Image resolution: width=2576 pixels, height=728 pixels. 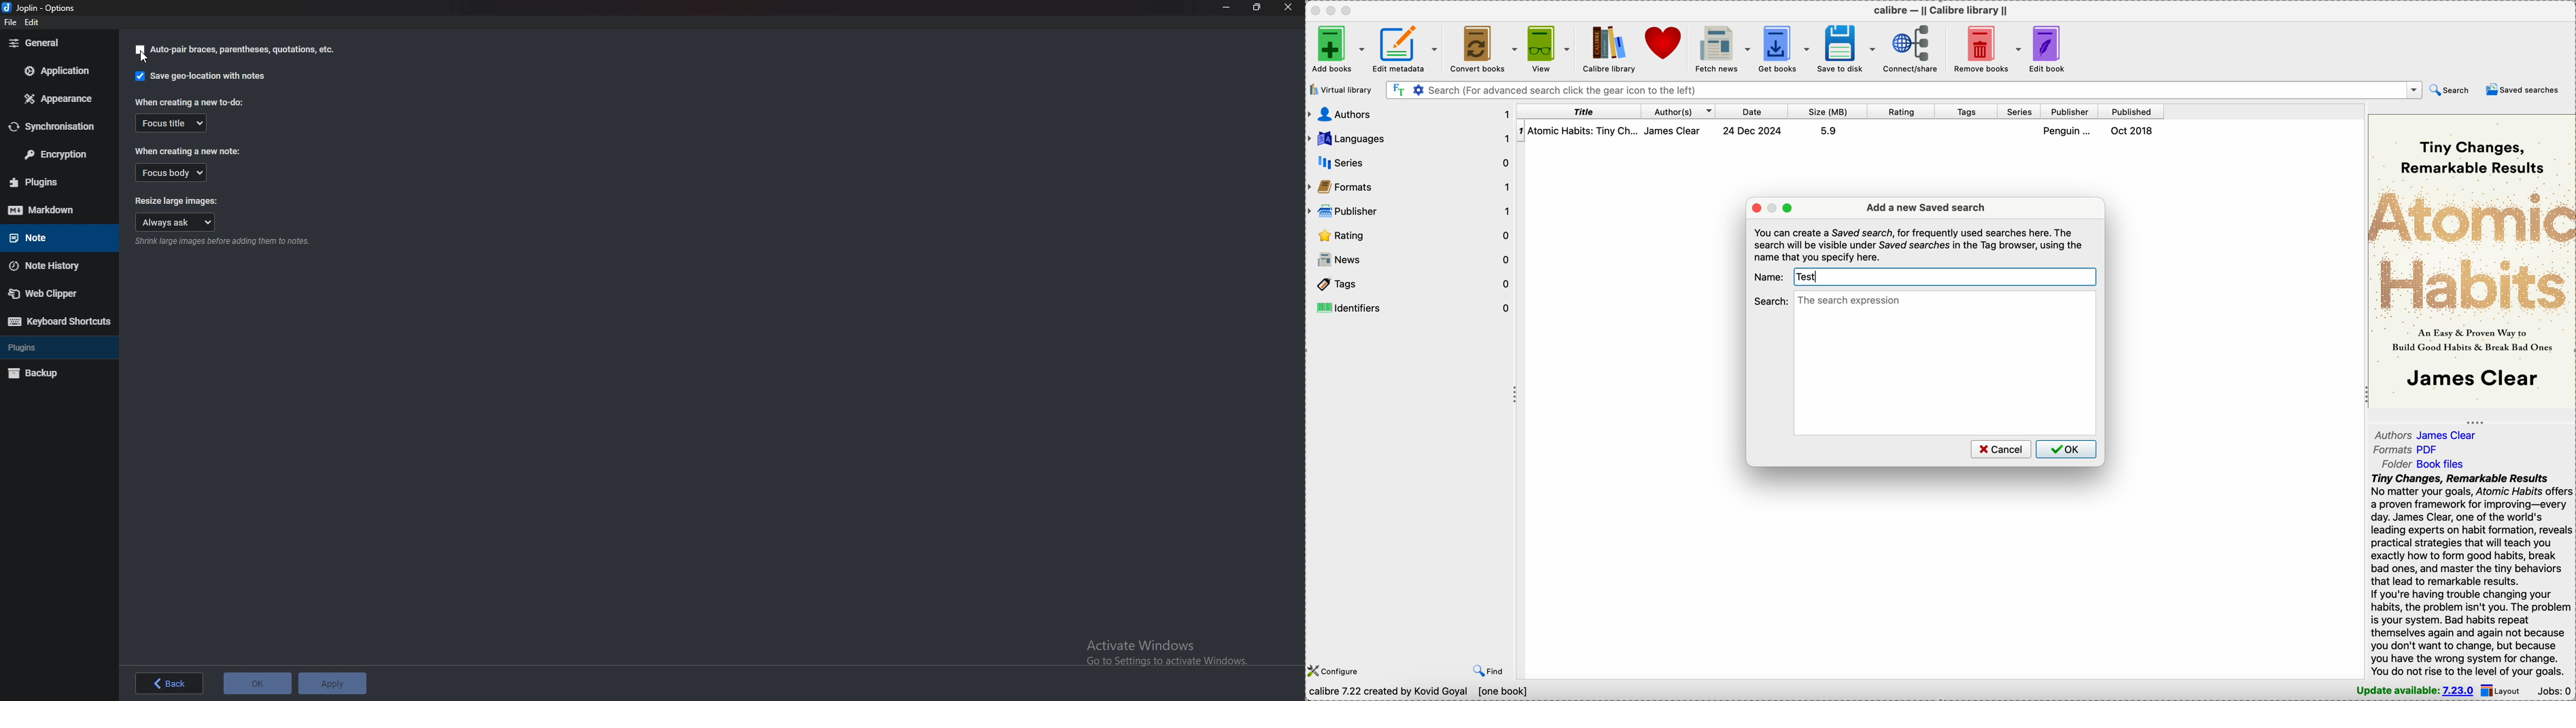 I want to click on info, so click(x=226, y=242).